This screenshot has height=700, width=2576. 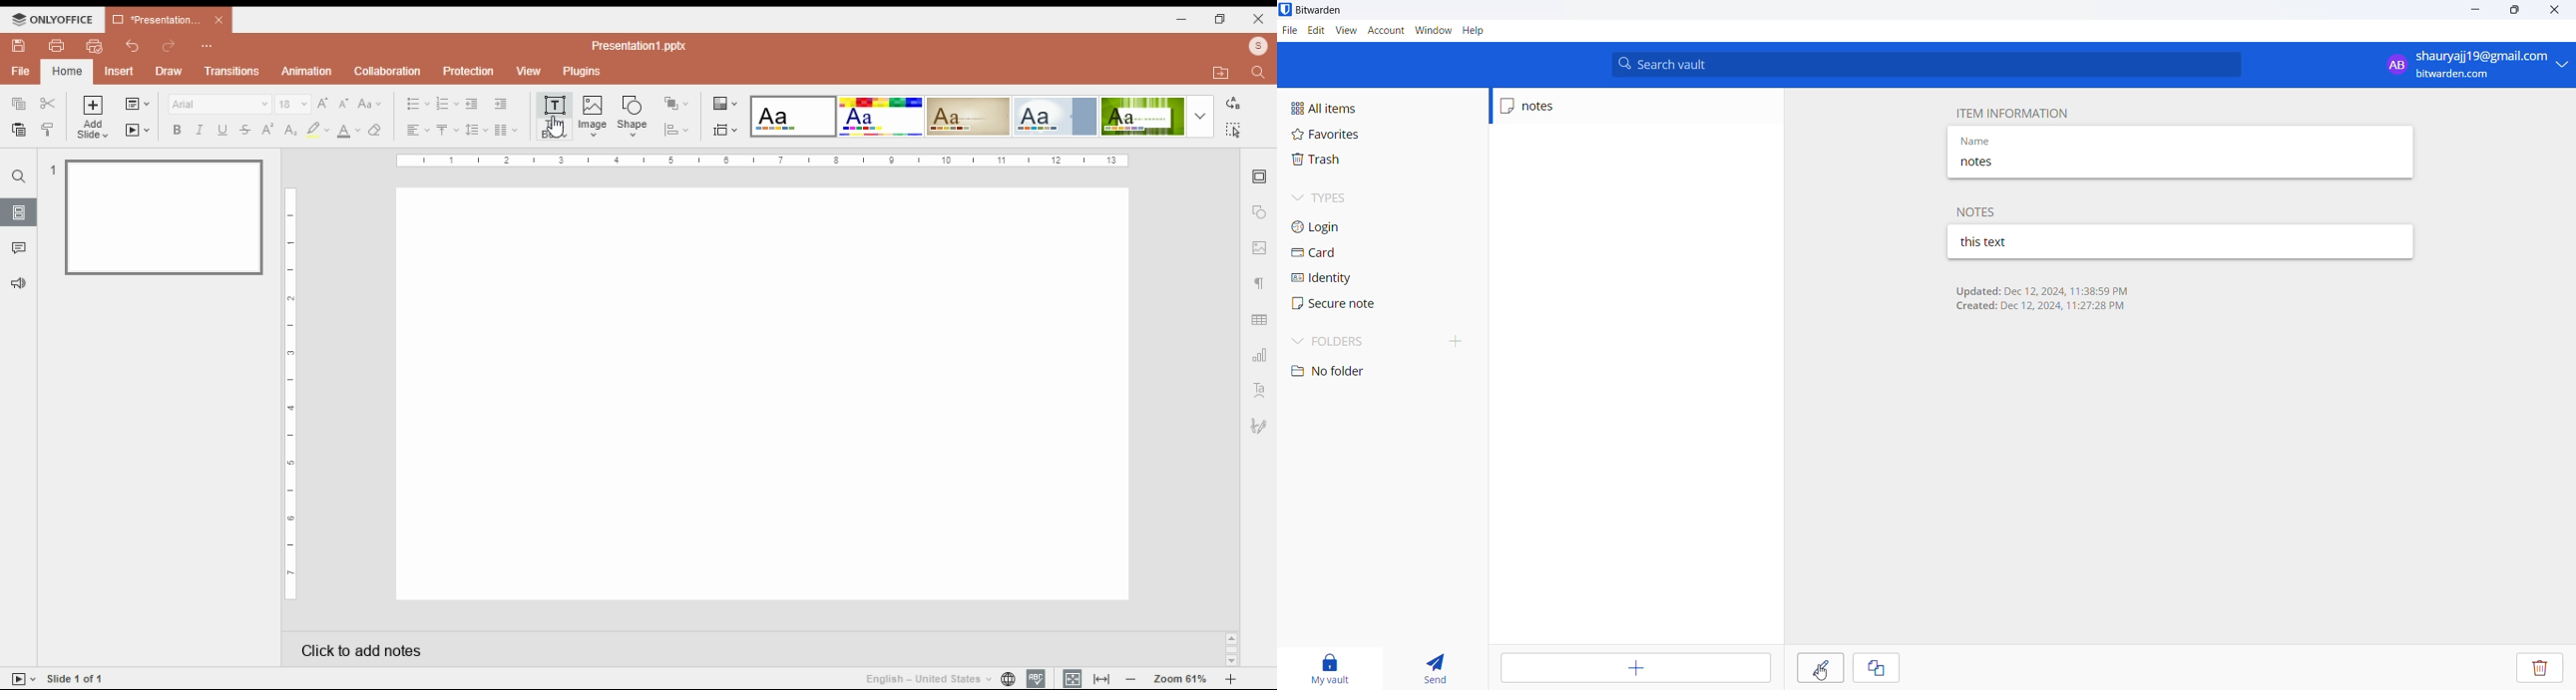 I want to click on Signature settings, so click(x=1261, y=426).